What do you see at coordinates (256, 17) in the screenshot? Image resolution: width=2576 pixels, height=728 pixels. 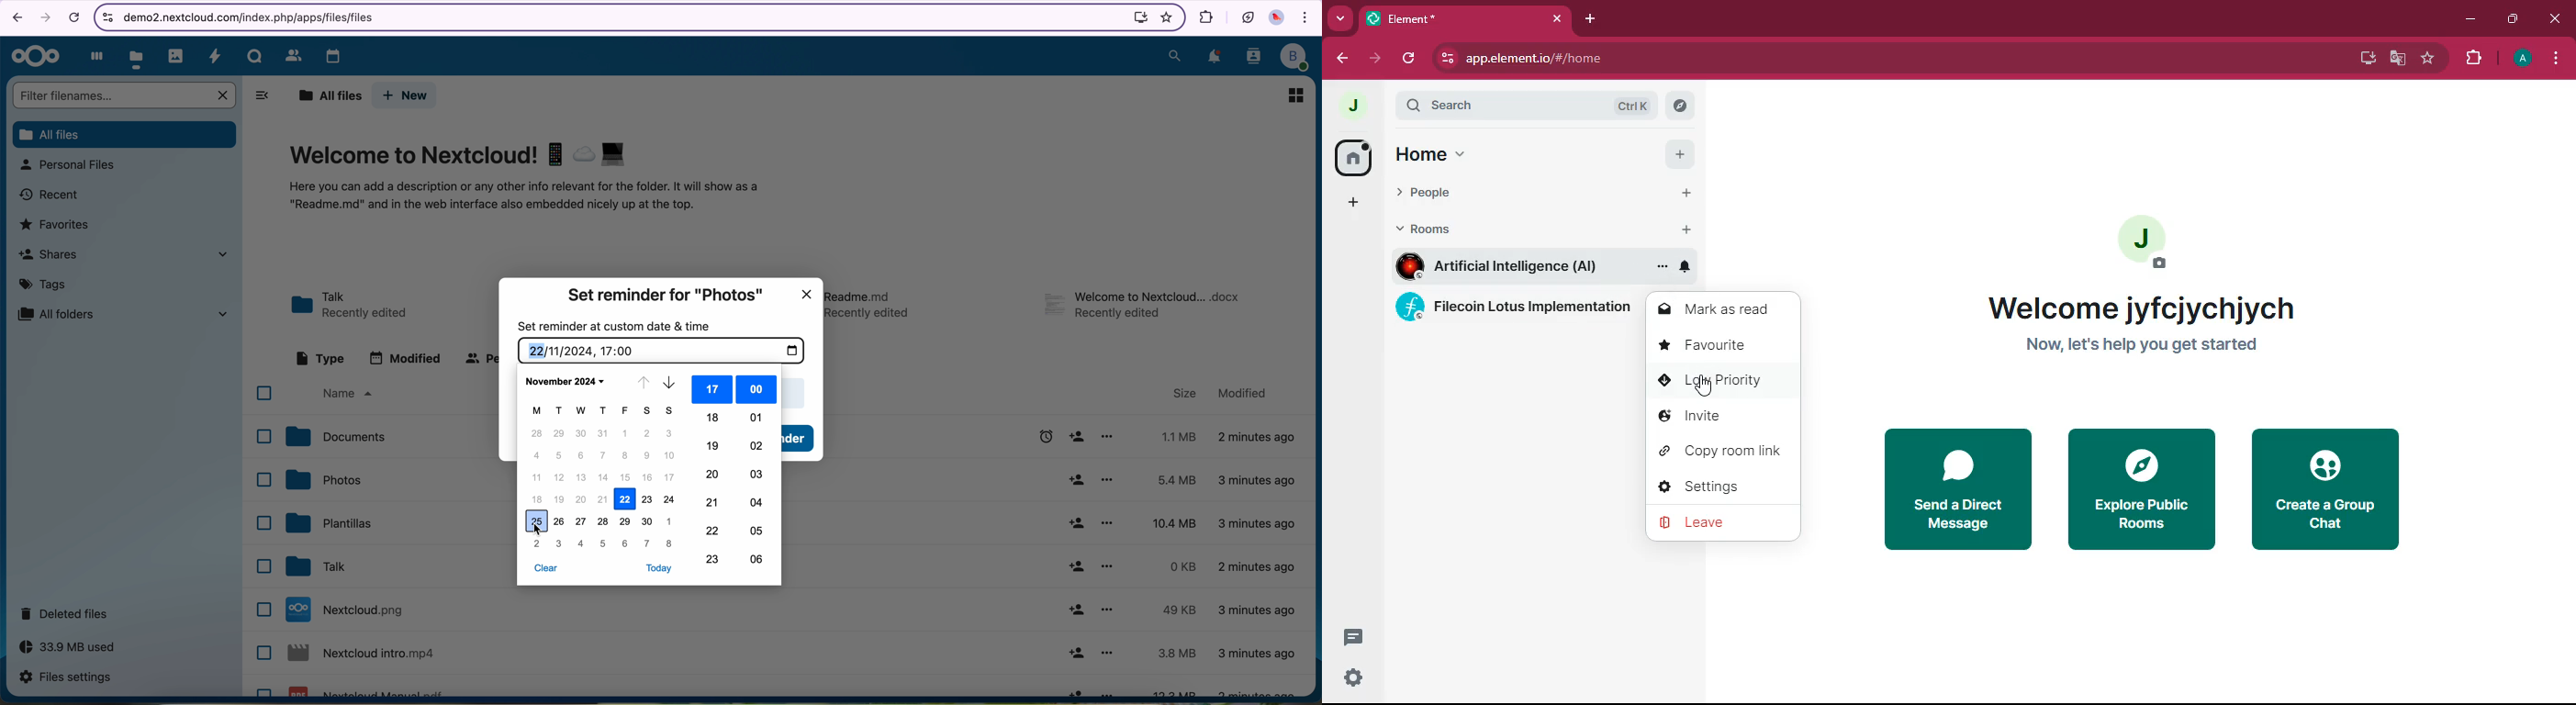 I see `URL` at bounding box center [256, 17].